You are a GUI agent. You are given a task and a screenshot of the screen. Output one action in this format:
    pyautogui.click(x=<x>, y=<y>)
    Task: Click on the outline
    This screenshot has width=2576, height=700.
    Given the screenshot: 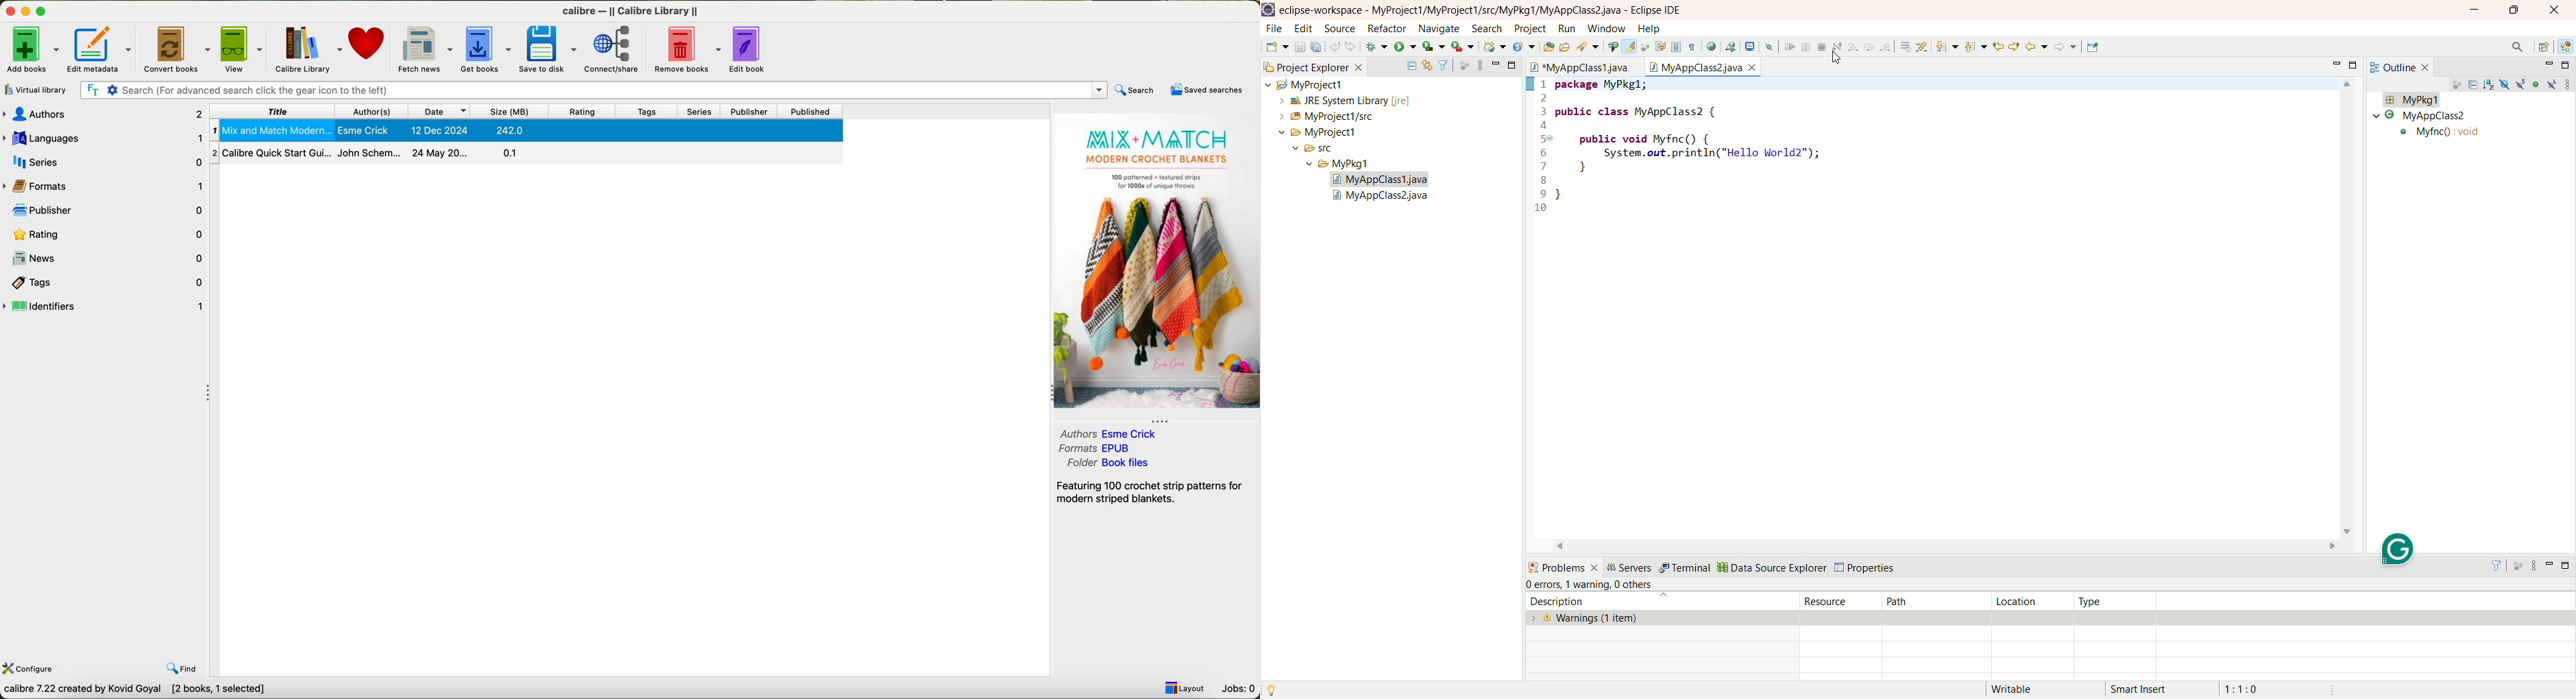 What is the action you would take?
    pyautogui.click(x=2403, y=66)
    